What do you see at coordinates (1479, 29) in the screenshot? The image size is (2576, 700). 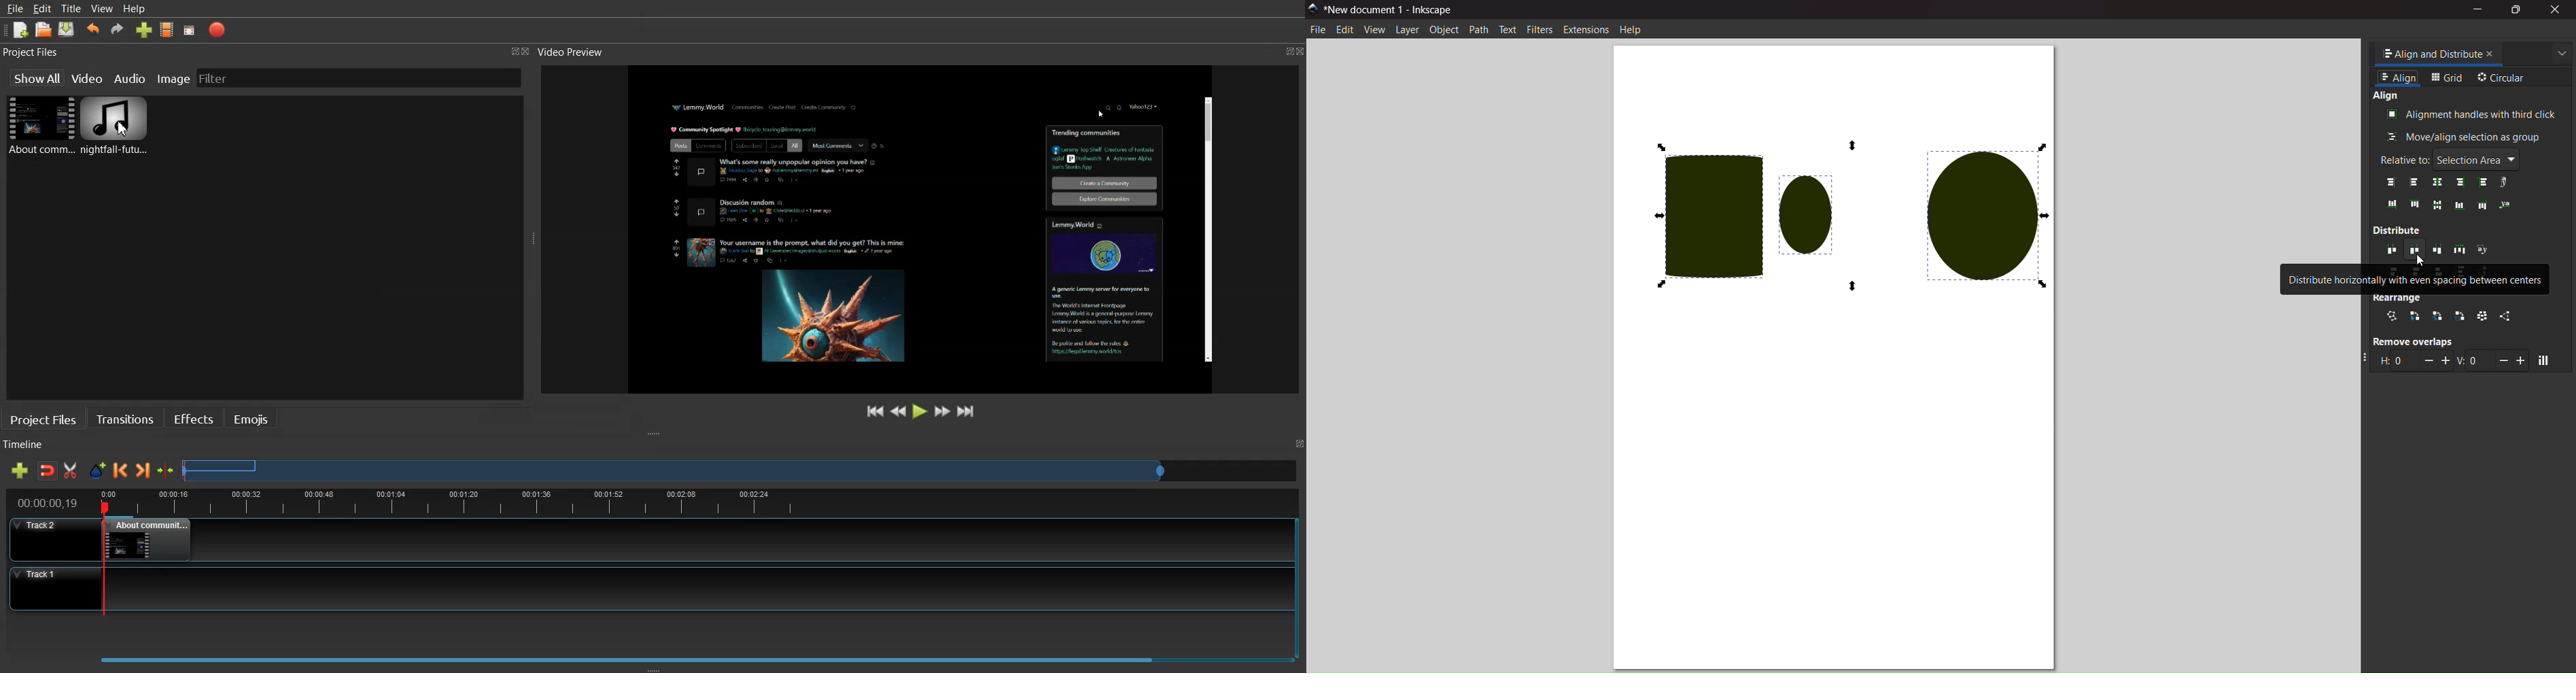 I see `path` at bounding box center [1479, 29].